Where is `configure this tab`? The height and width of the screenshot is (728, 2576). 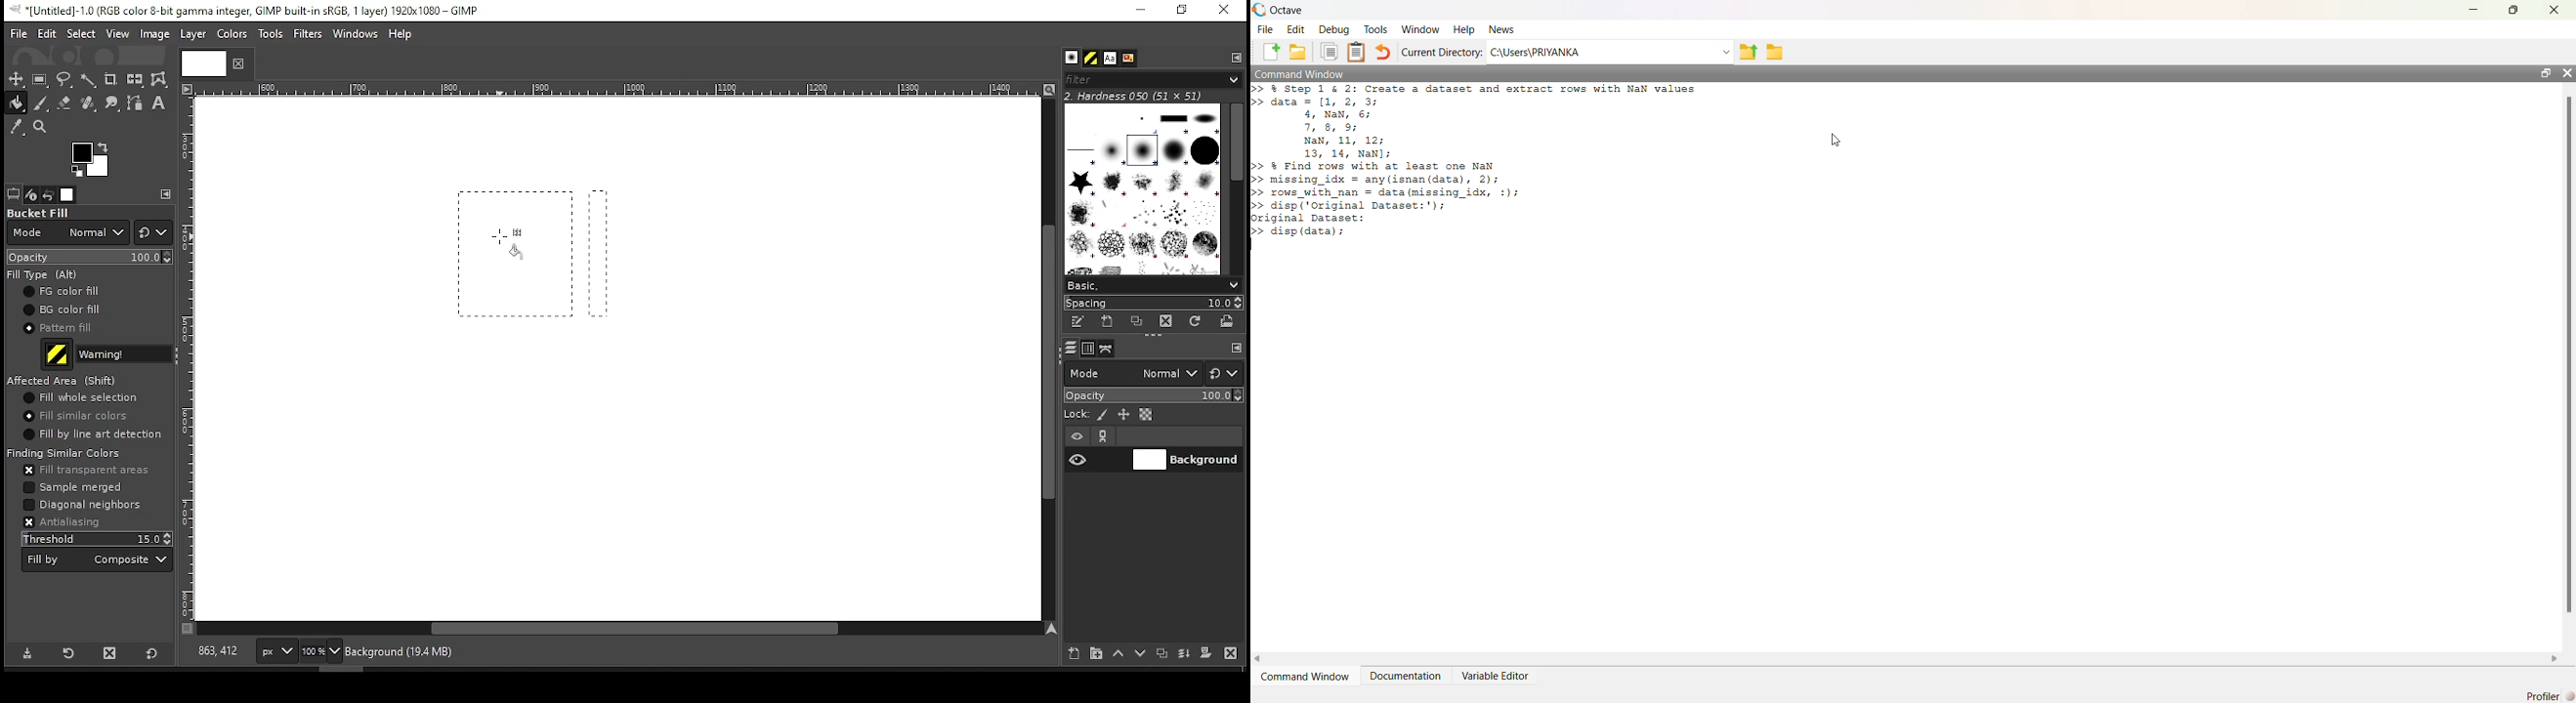
configure this tab is located at coordinates (1238, 57).